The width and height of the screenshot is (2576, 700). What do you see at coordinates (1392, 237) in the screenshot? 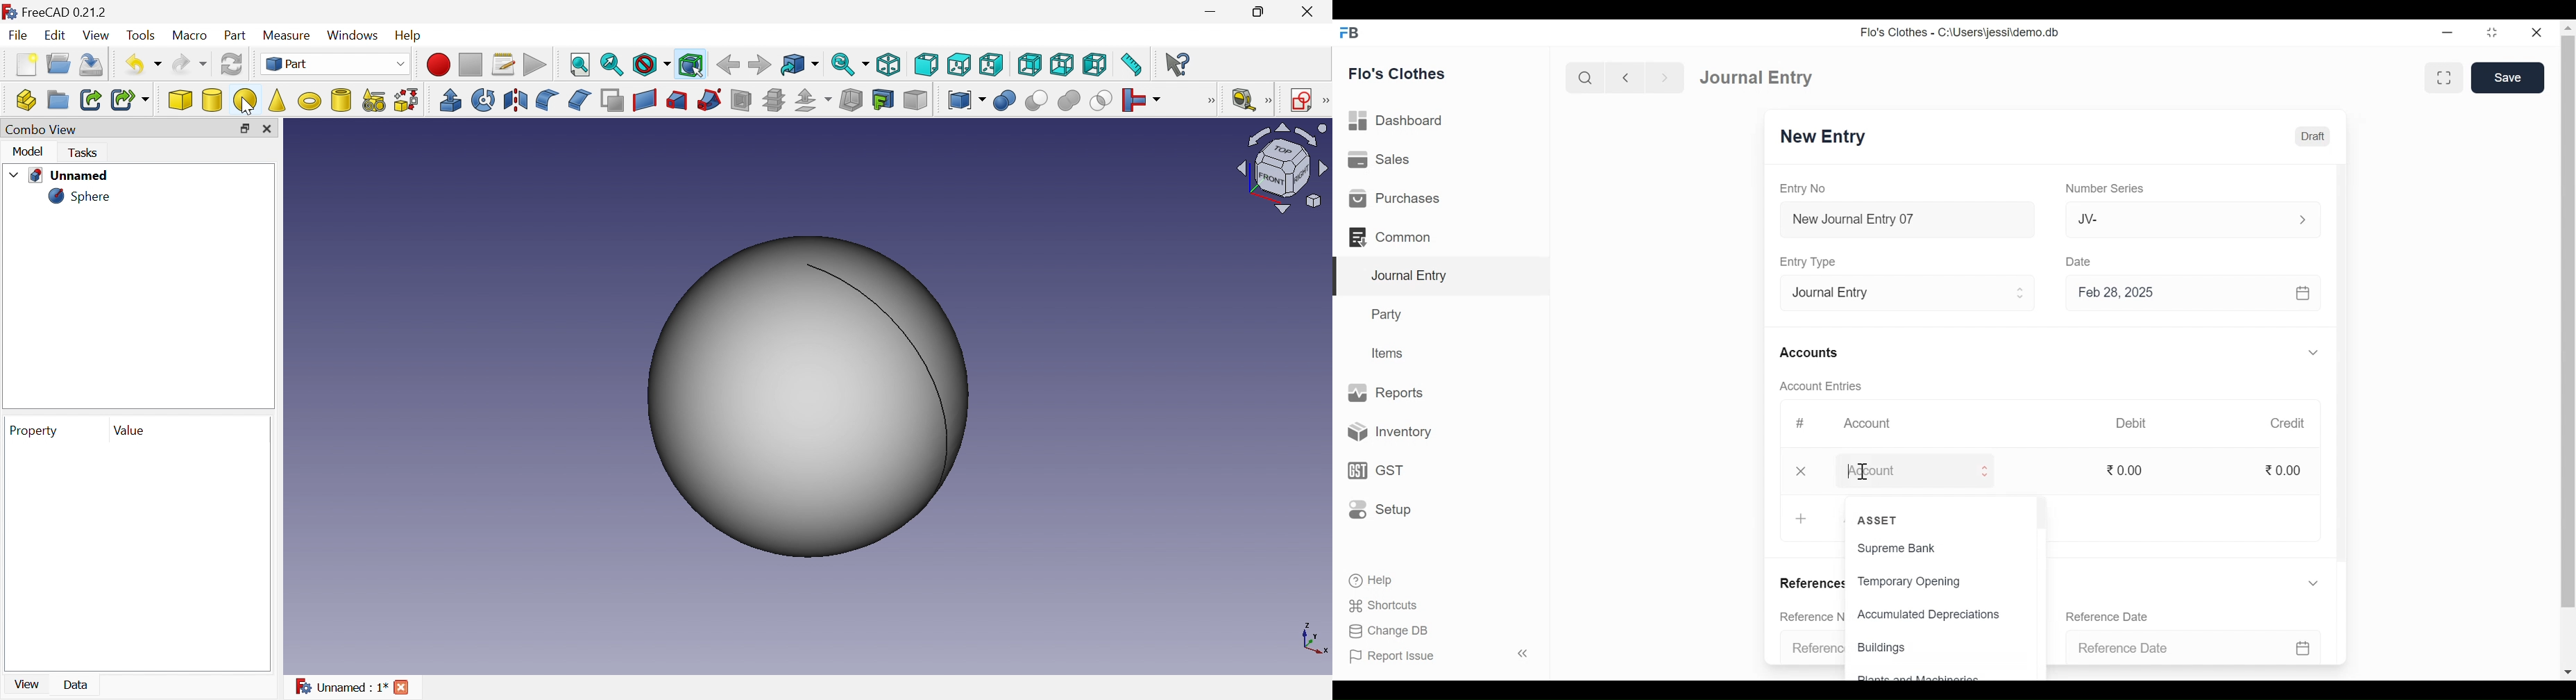
I see `Common` at bounding box center [1392, 237].